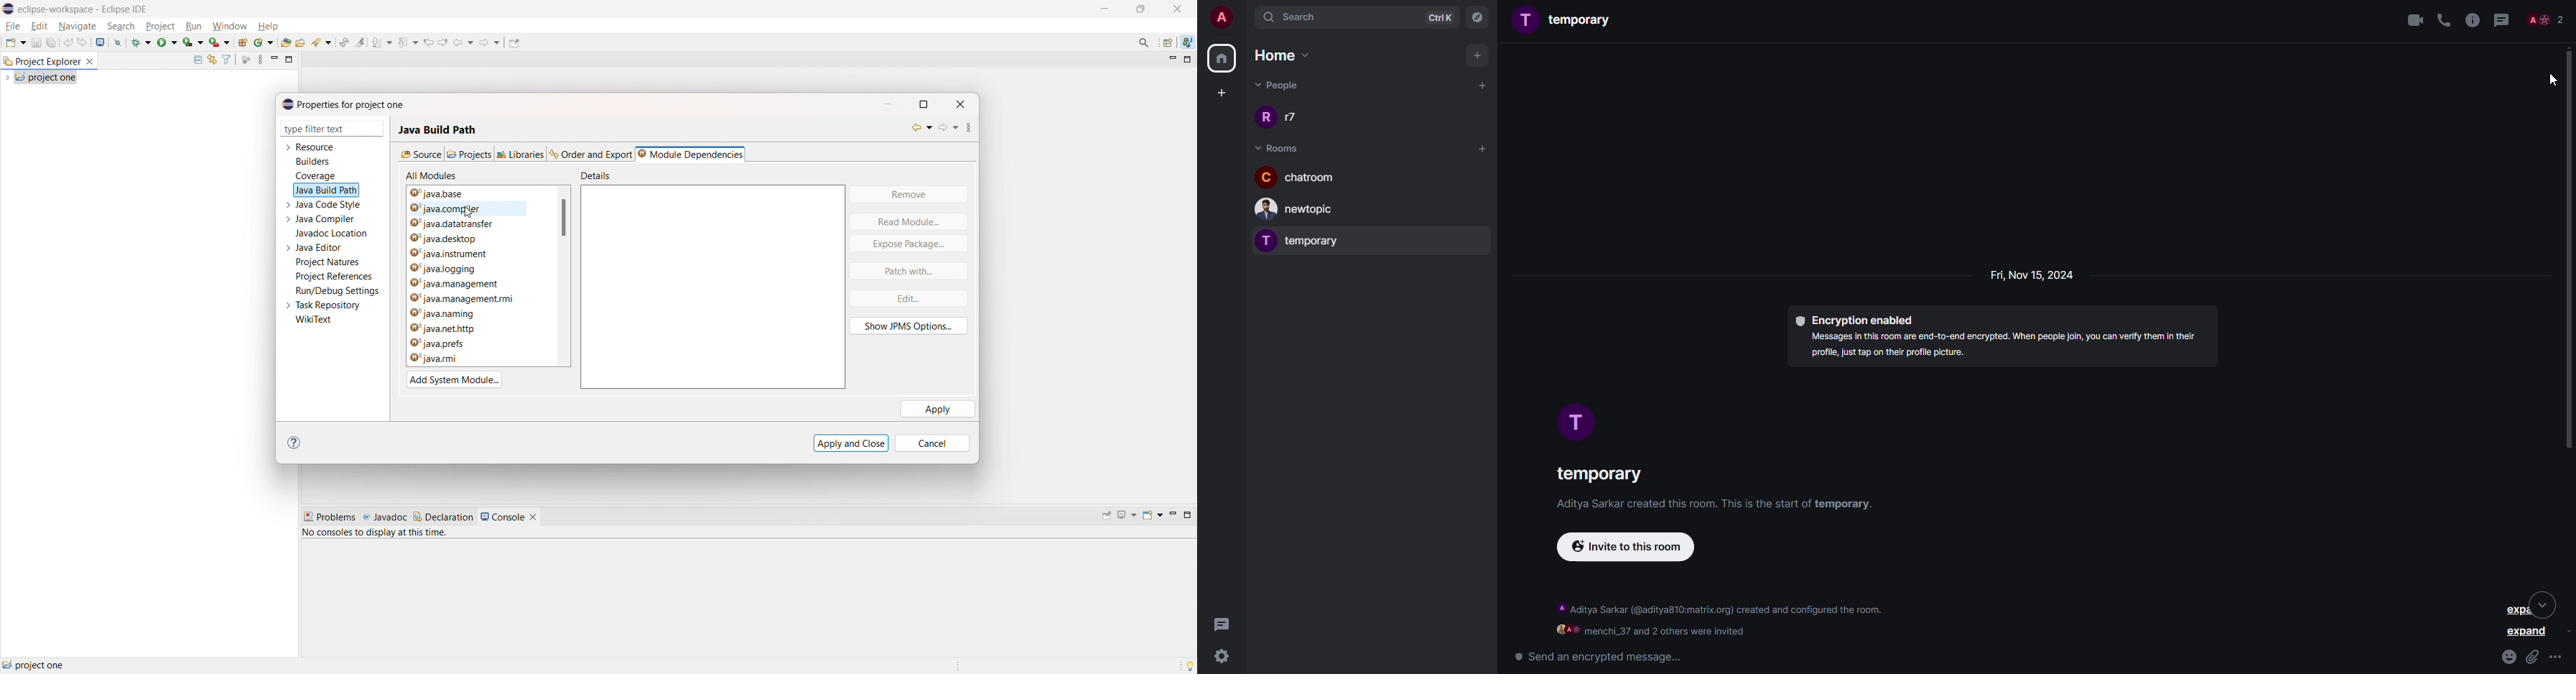 This screenshot has width=2576, height=700. I want to click on open console, so click(1153, 515).